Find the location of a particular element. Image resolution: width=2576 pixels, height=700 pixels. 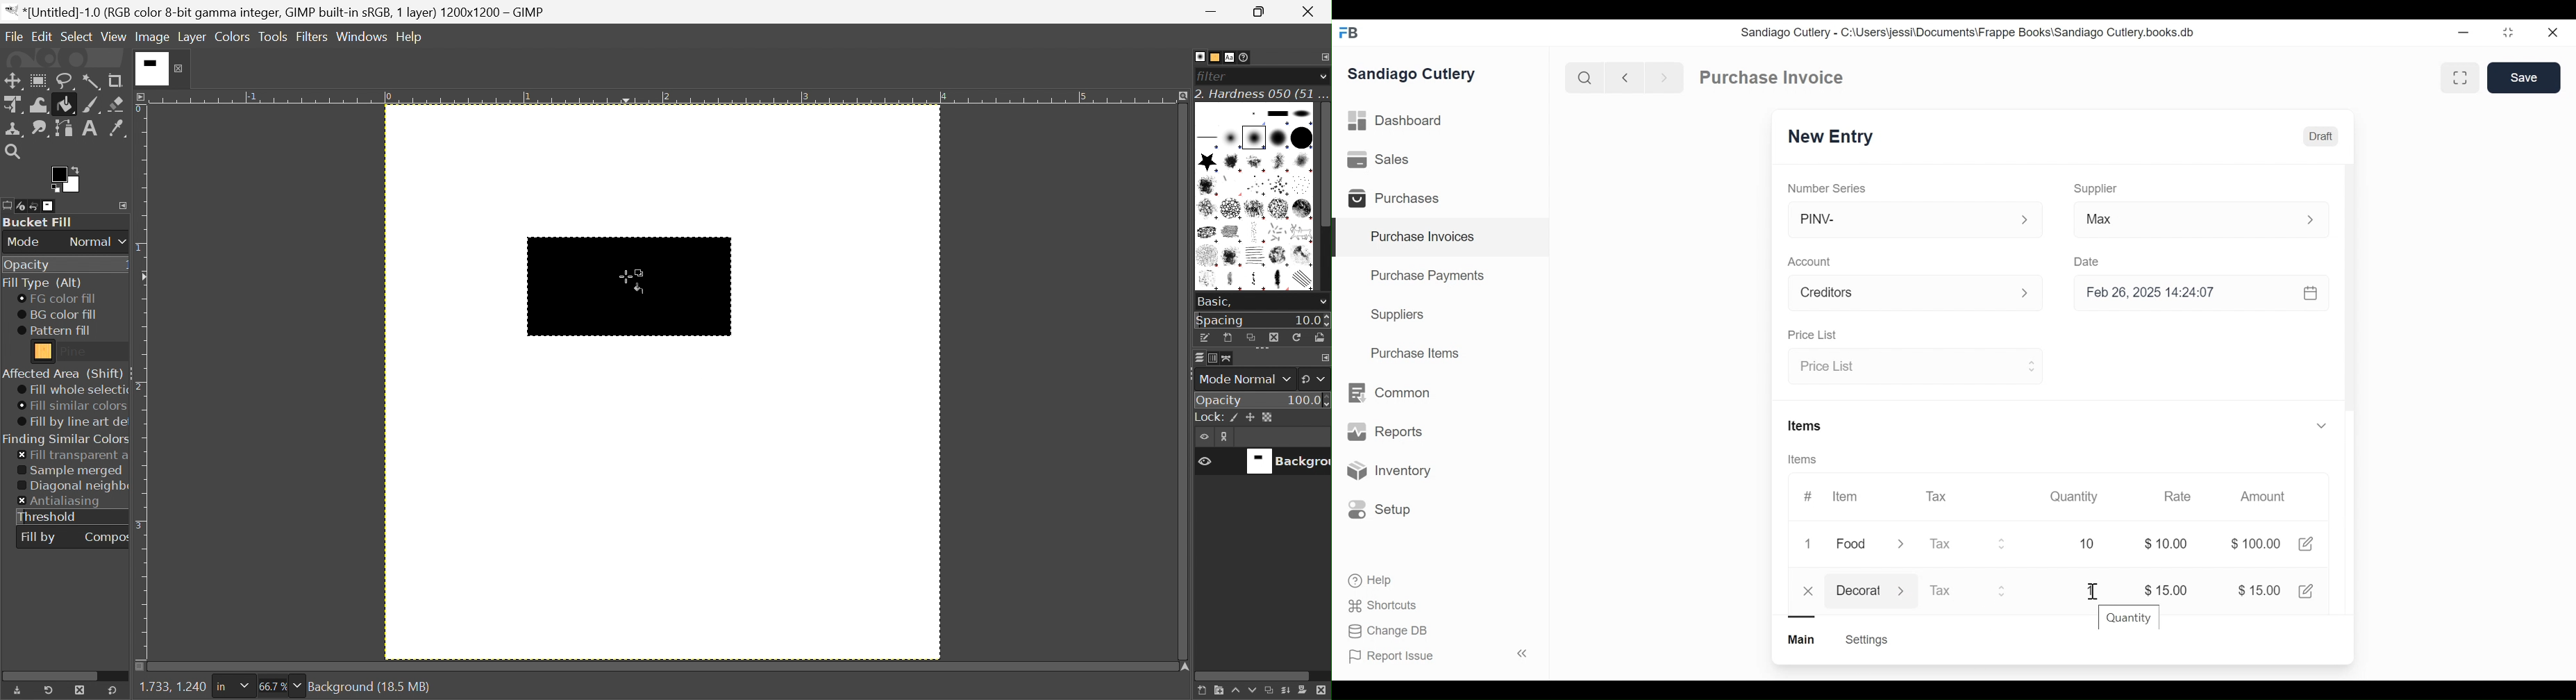

Naviagate back is located at coordinates (1625, 76).